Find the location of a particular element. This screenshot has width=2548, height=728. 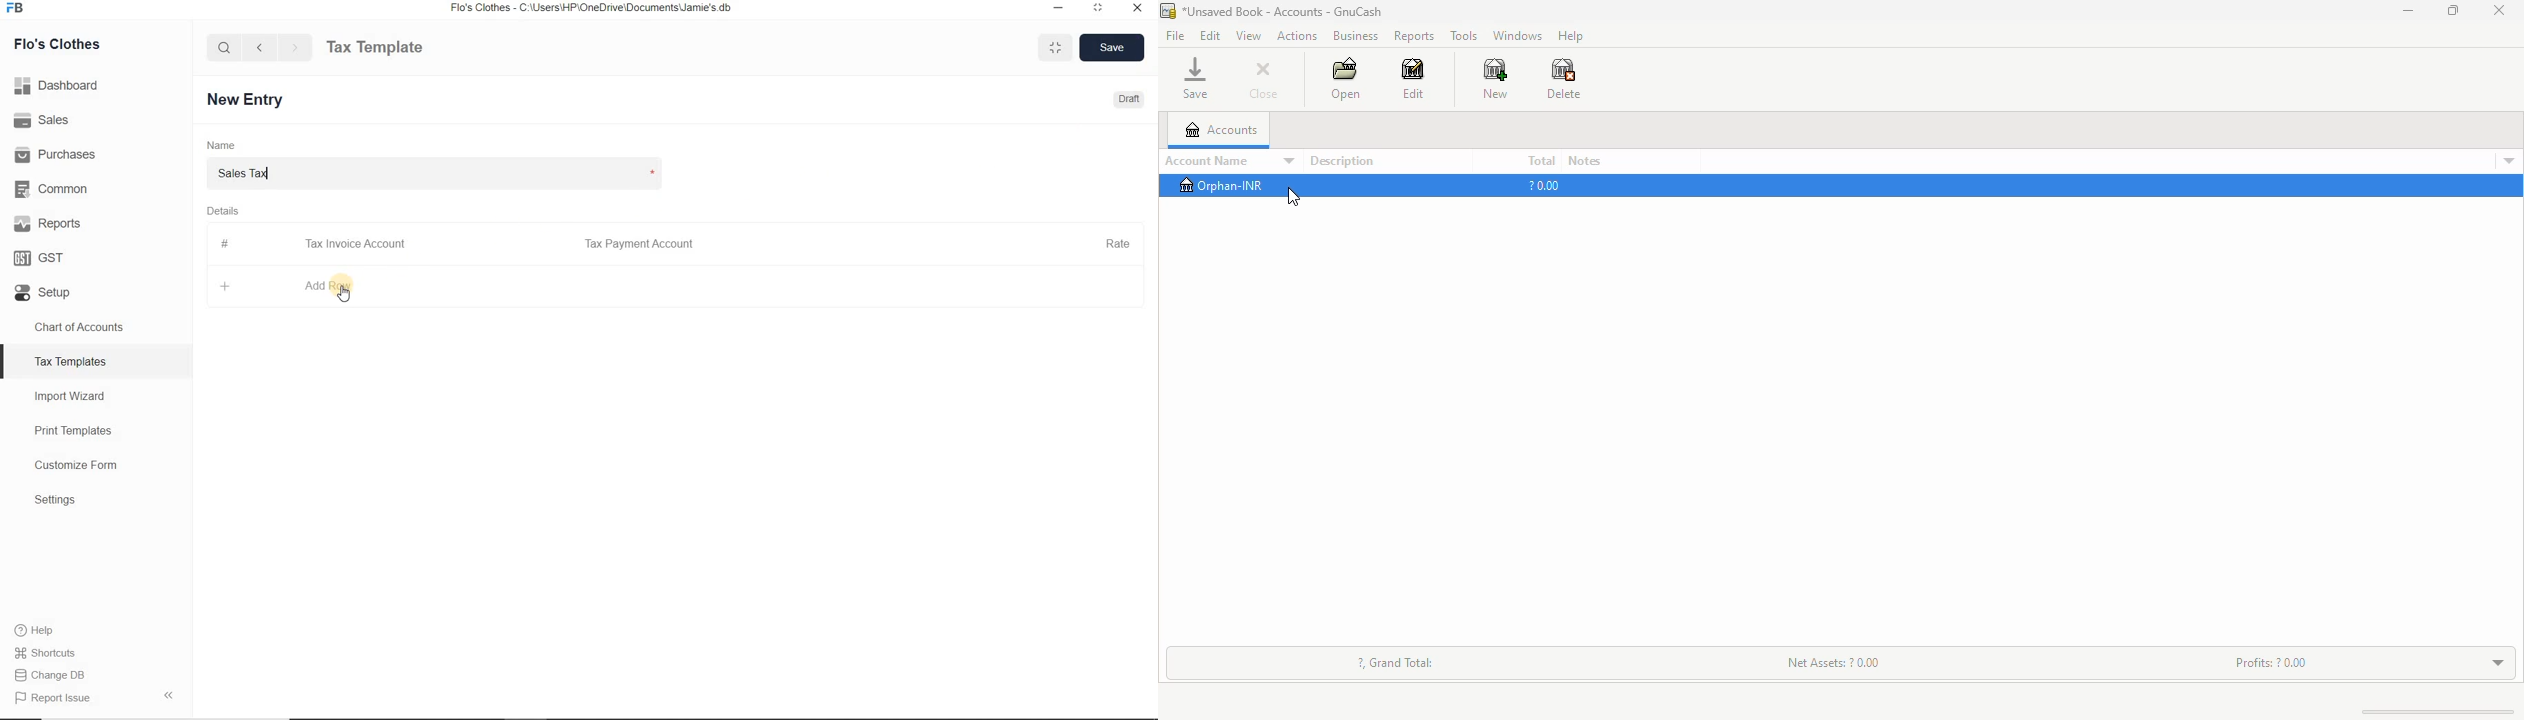

cursor is located at coordinates (1295, 197).